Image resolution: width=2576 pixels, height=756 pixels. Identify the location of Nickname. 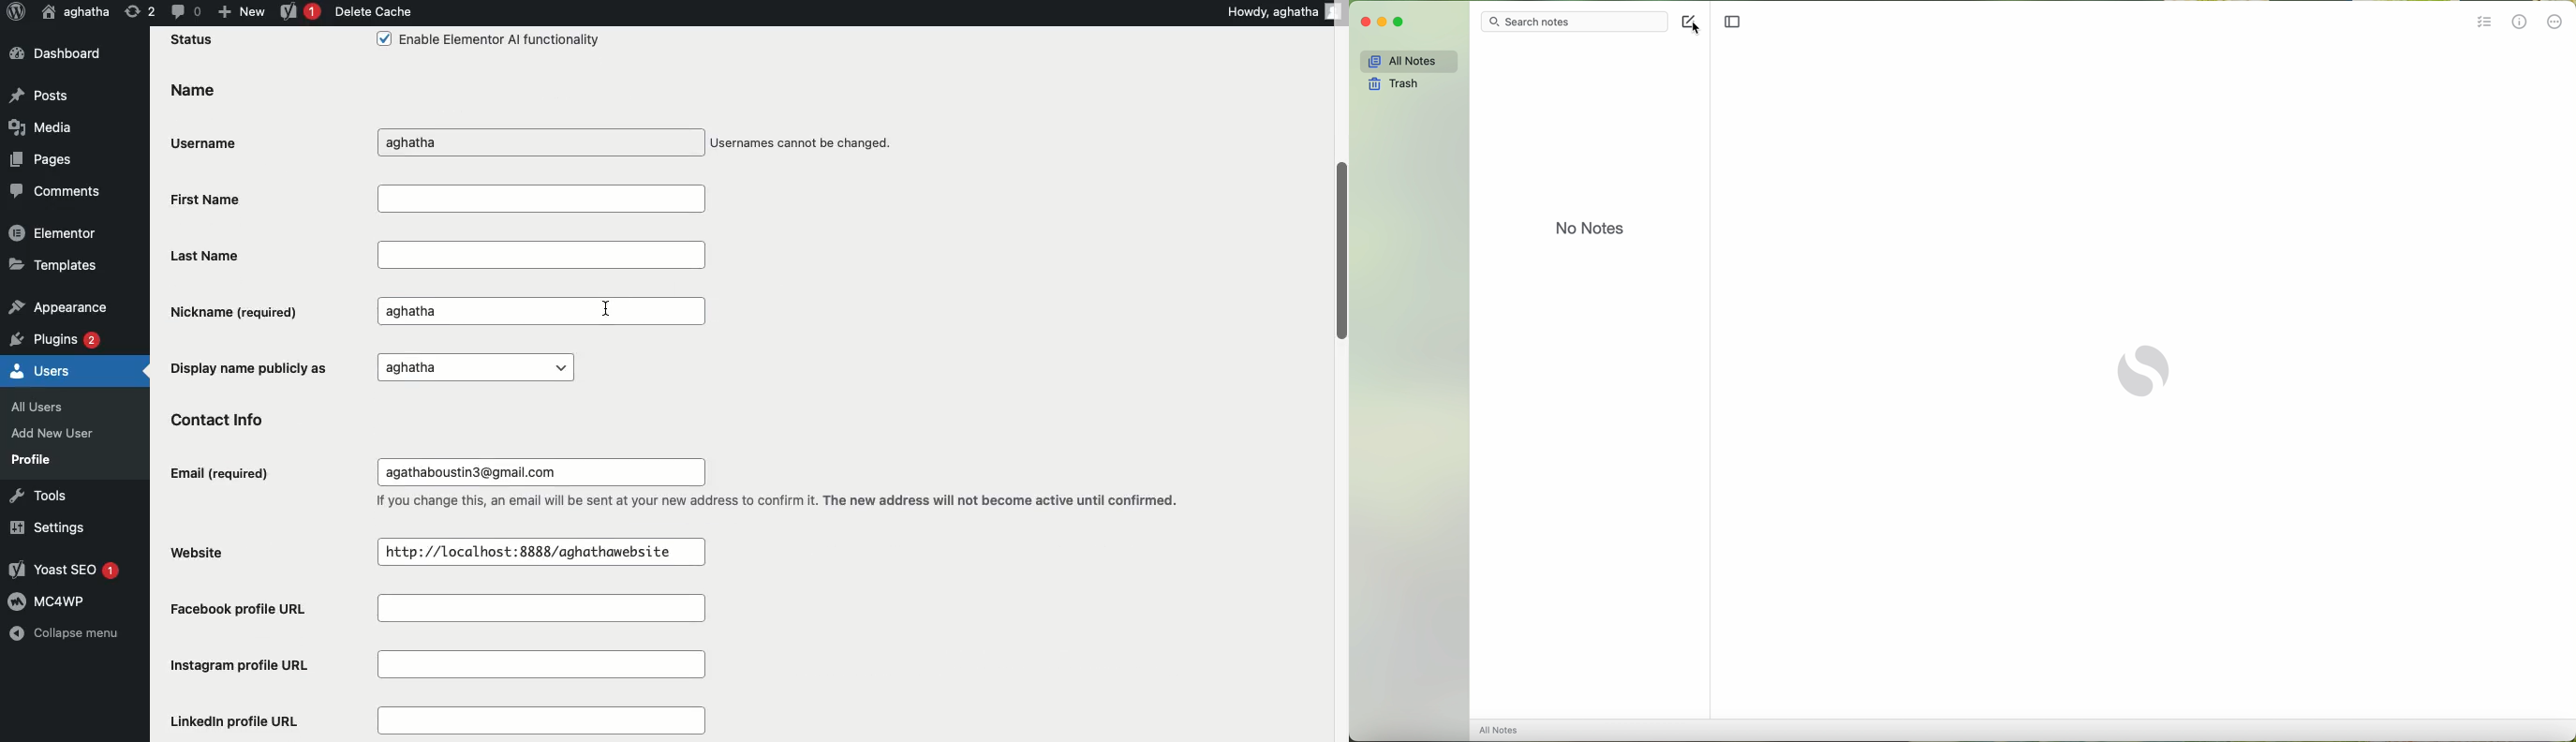
(435, 312).